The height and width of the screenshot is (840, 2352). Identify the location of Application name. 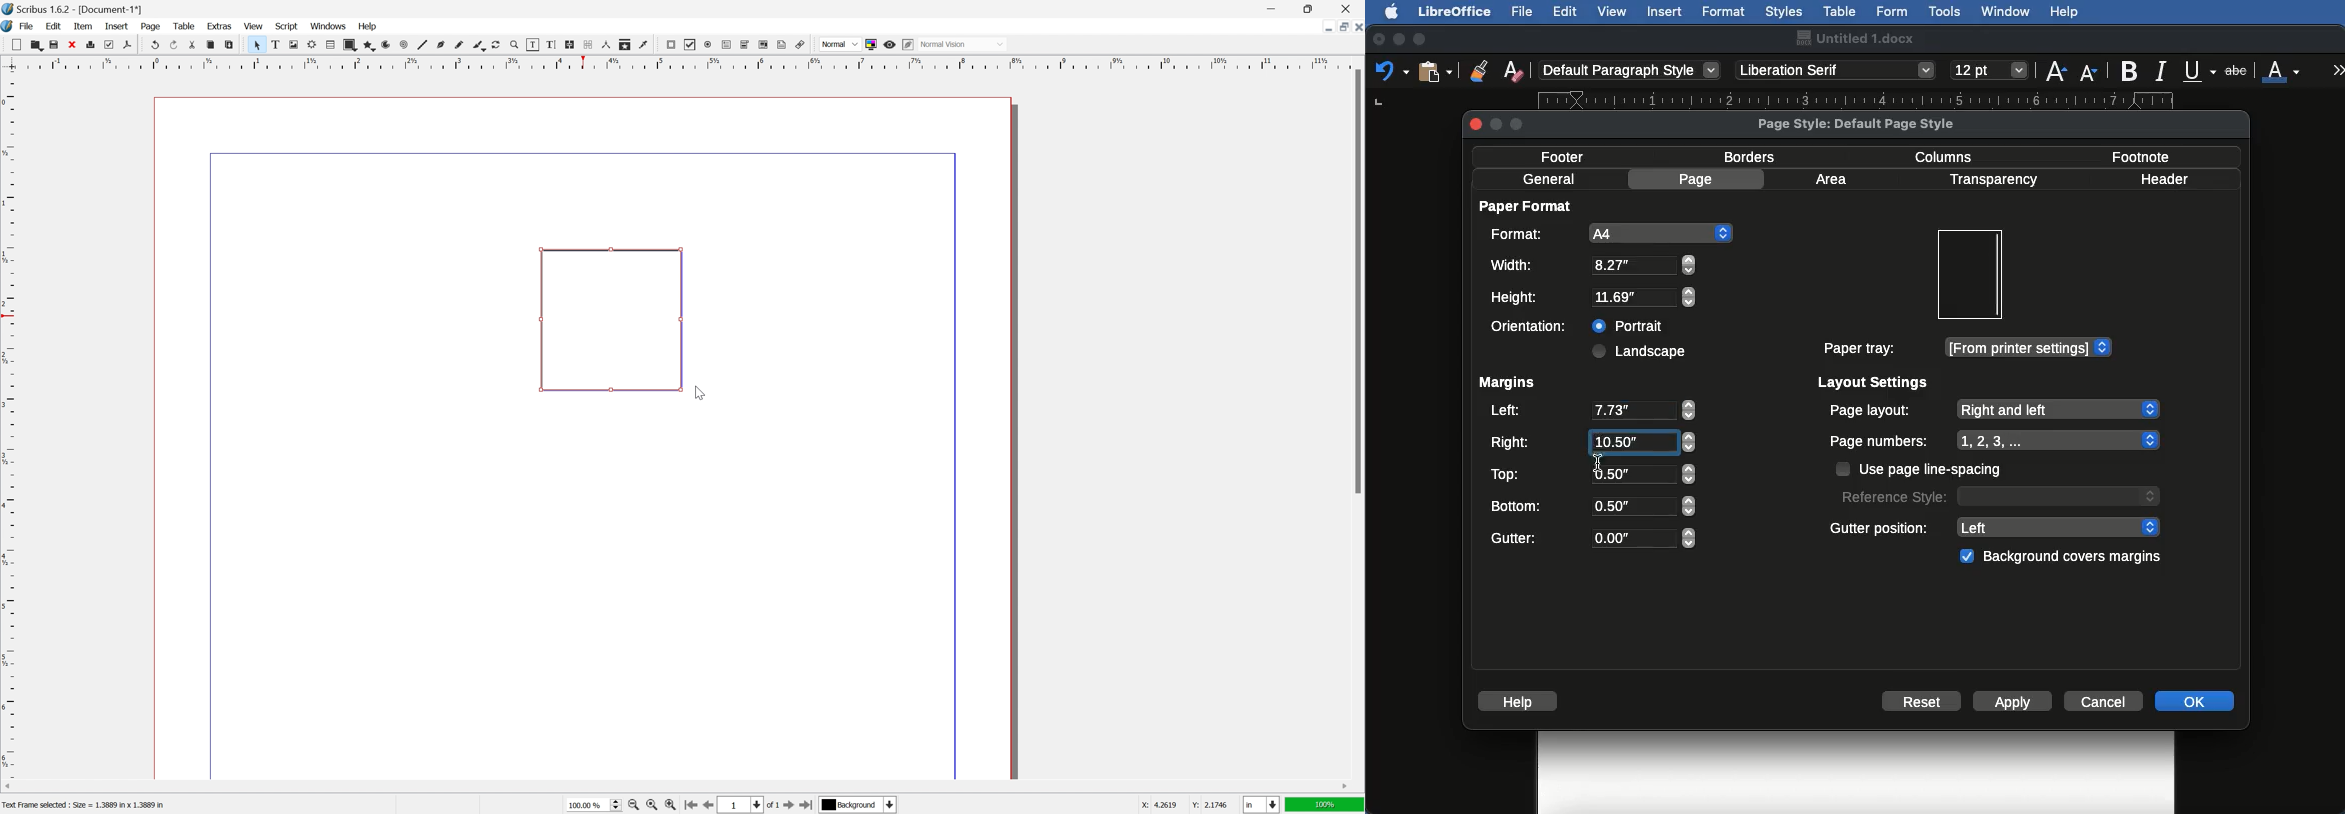
(73, 9).